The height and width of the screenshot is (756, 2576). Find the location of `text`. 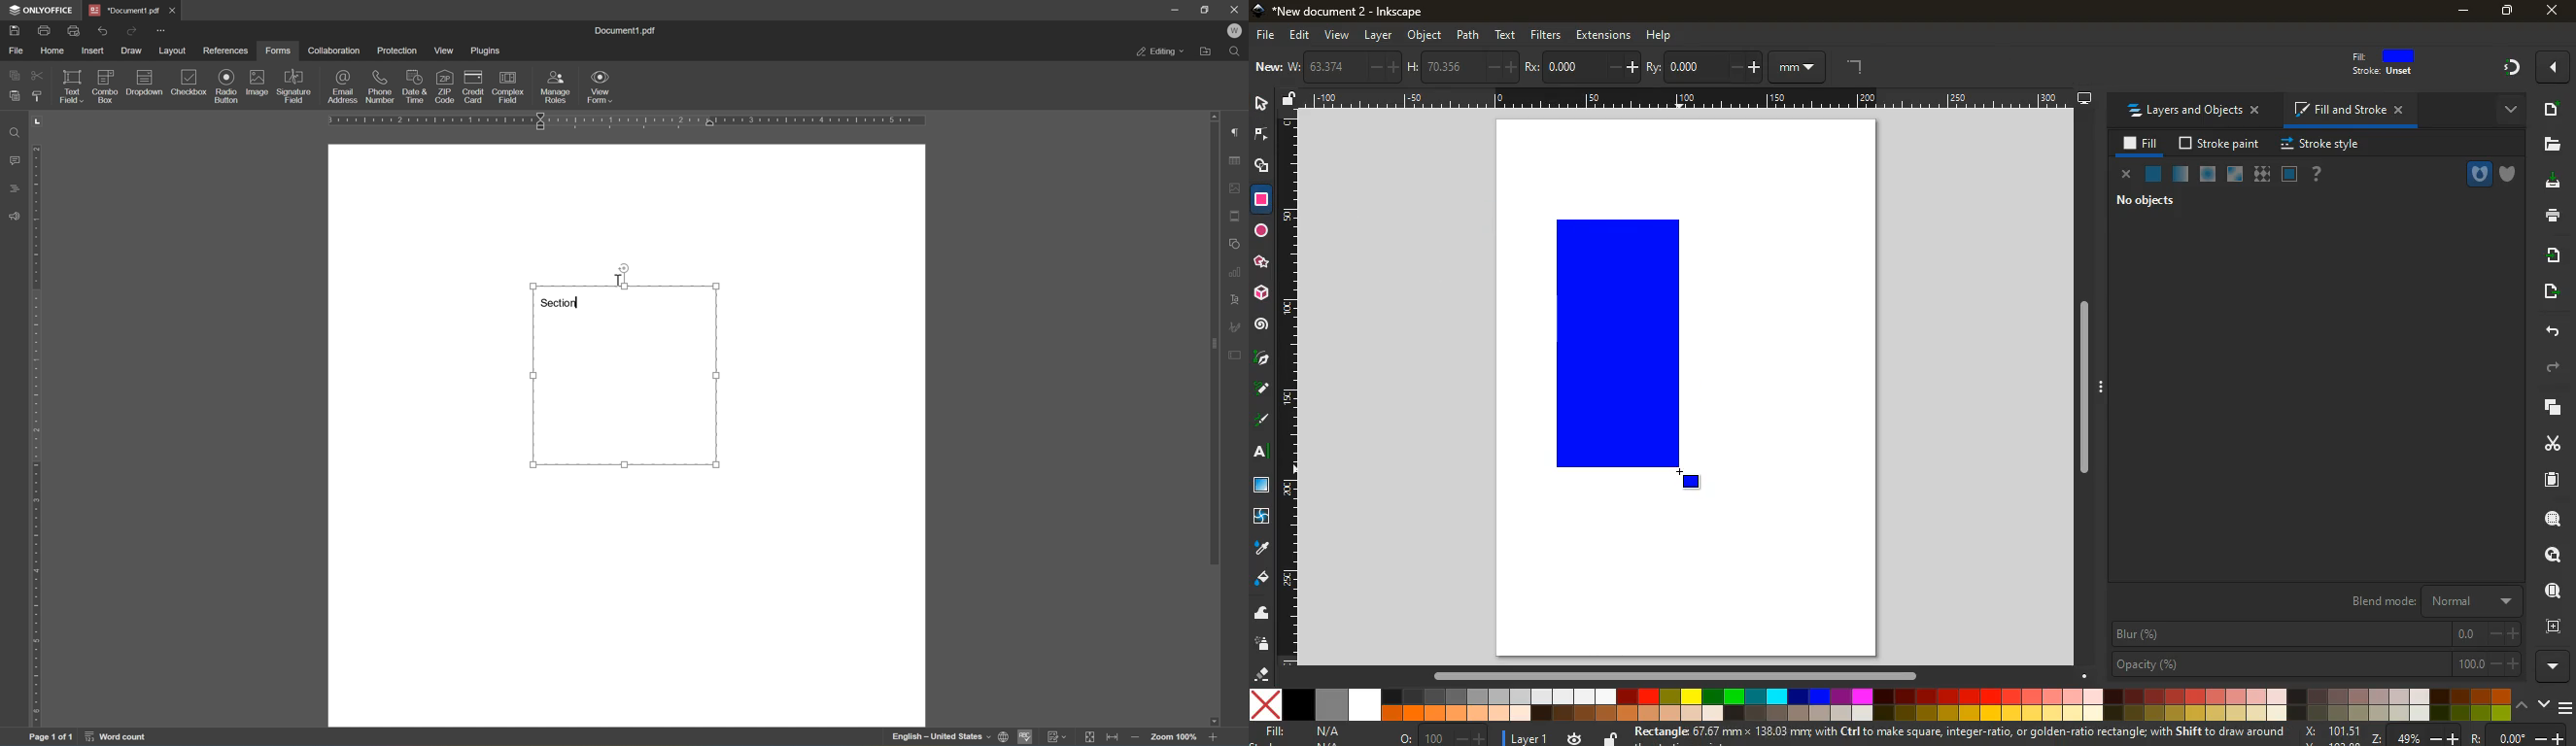

text is located at coordinates (1263, 452).